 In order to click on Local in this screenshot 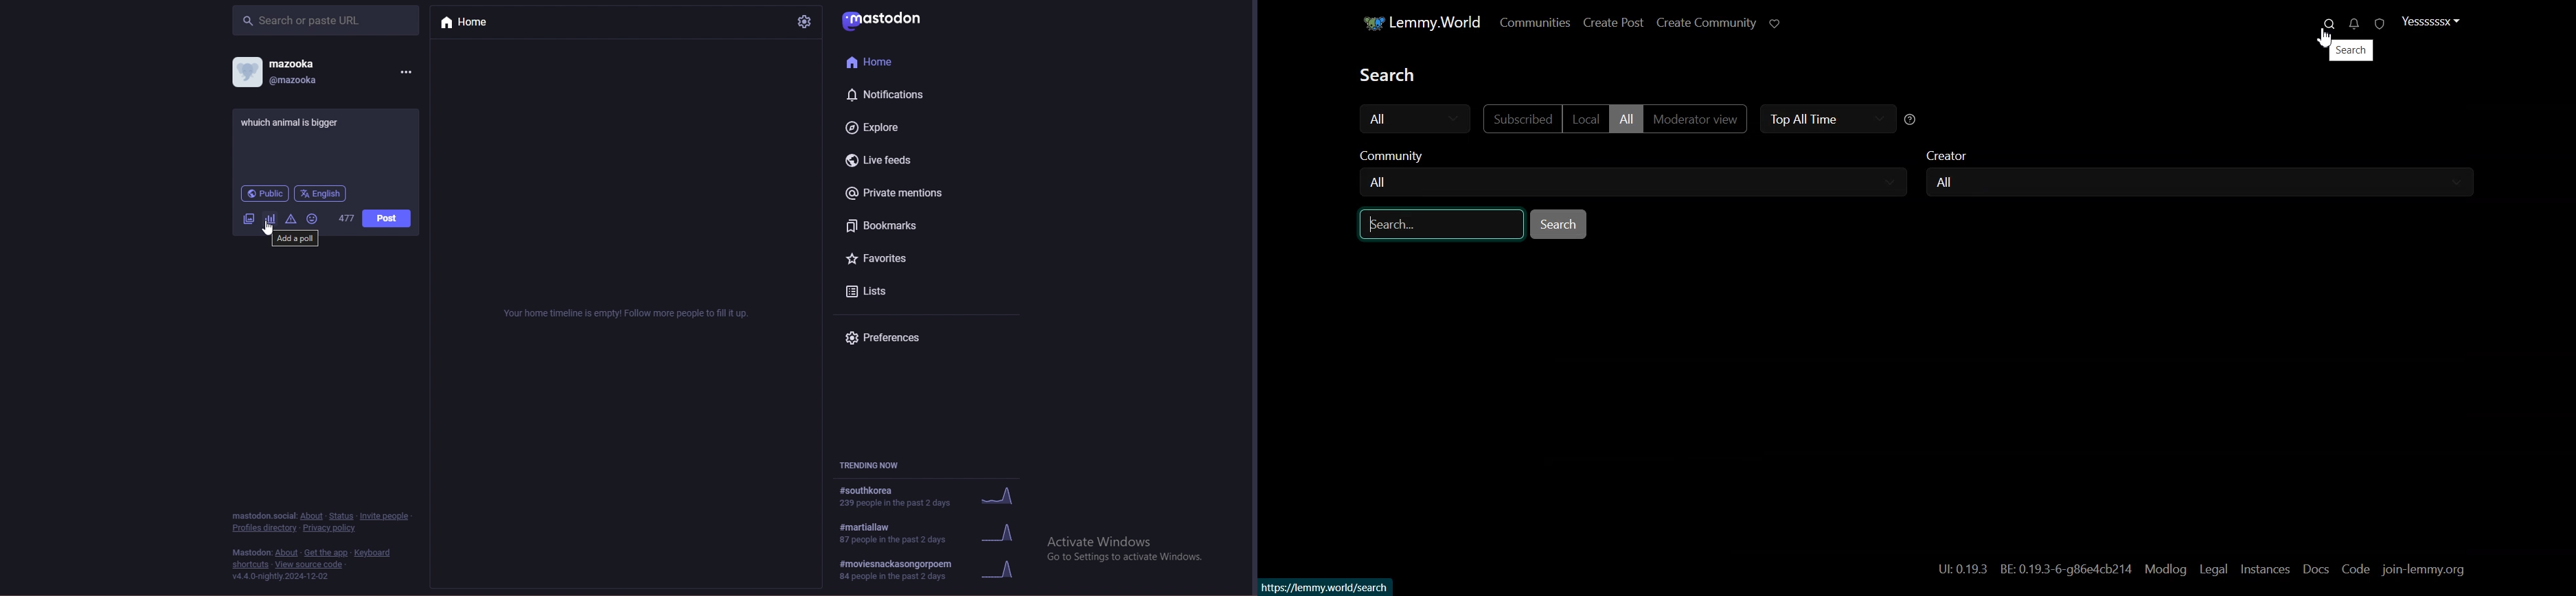, I will do `click(1584, 119)`.